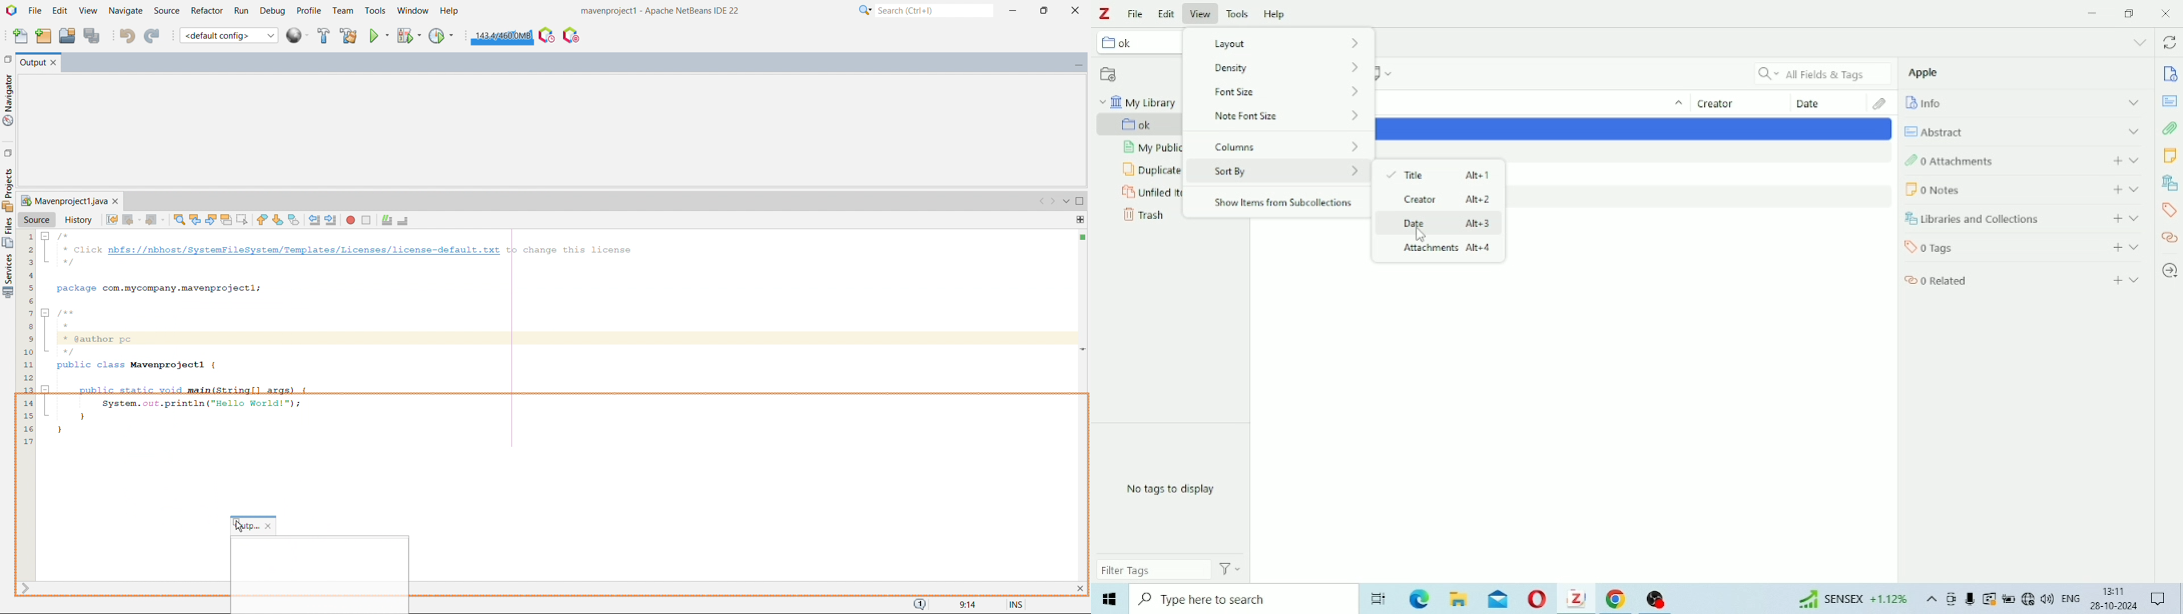  Describe the element at coordinates (1822, 104) in the screenshot. I see `Date` at that location.